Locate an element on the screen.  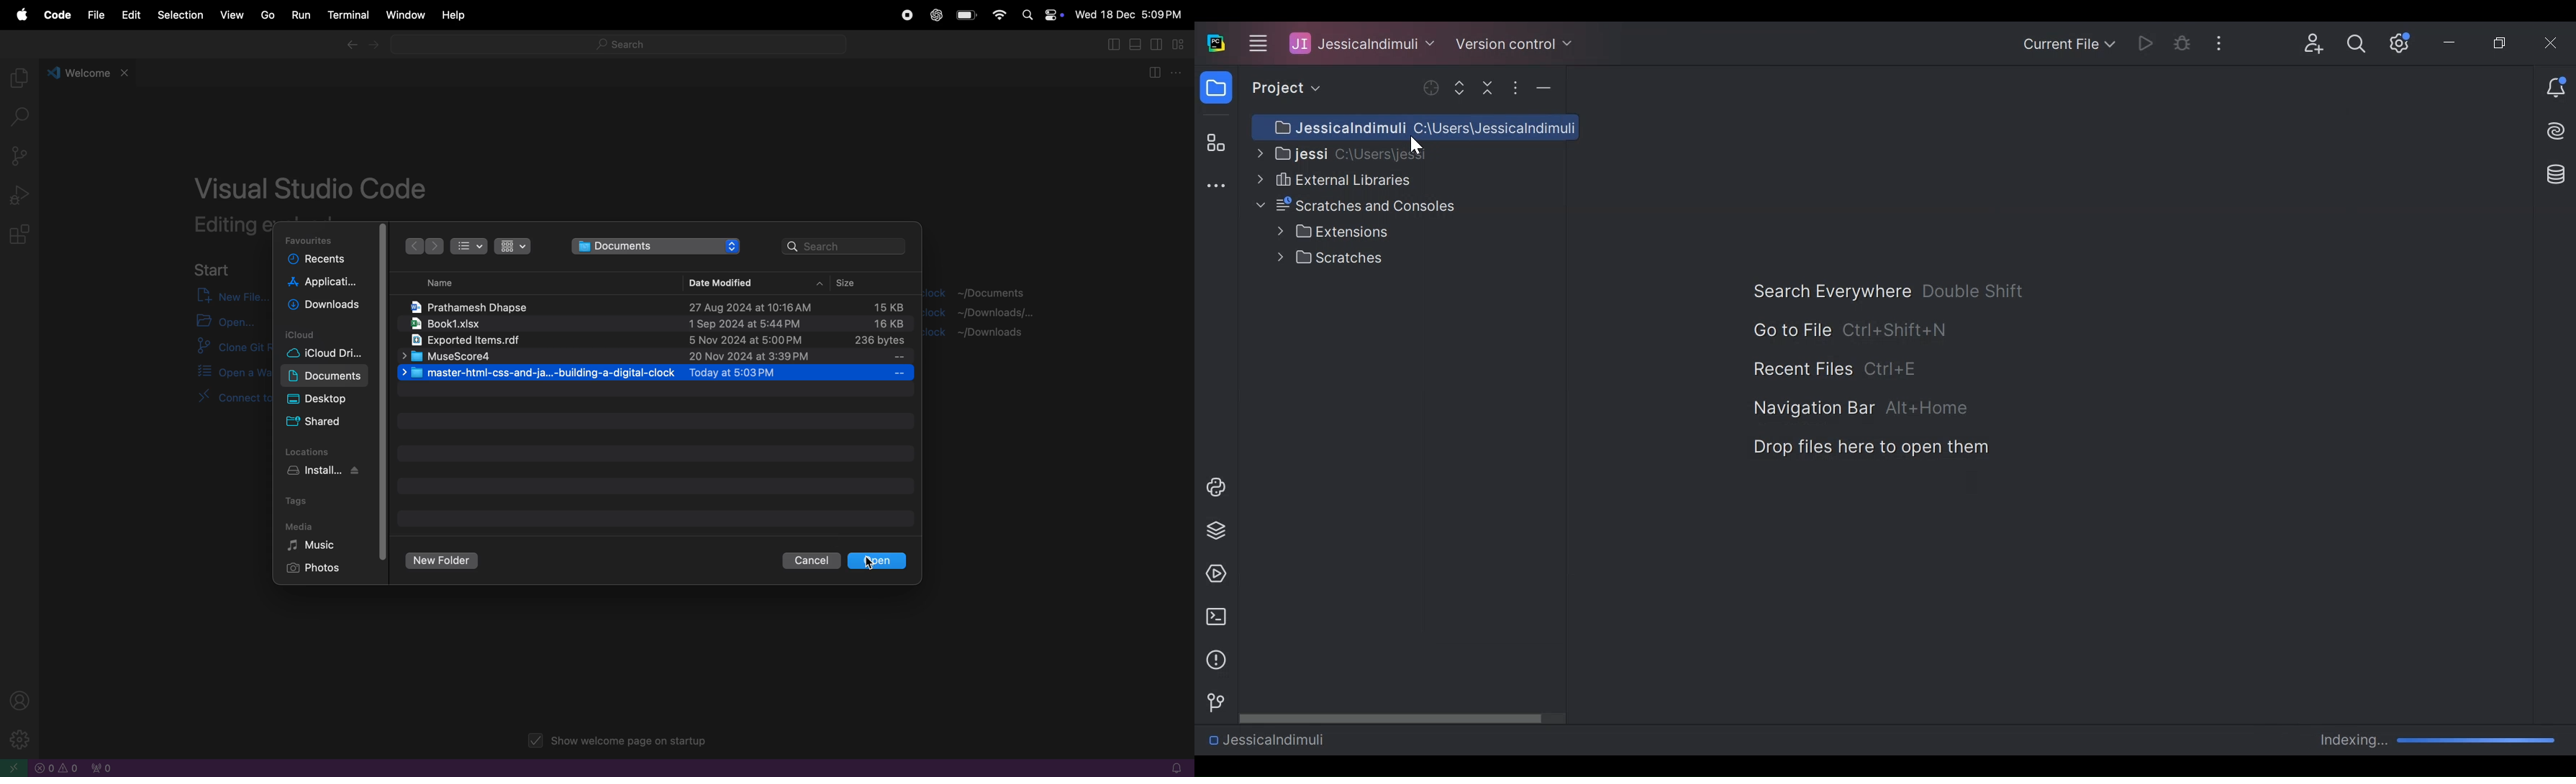
file is located at coordinates (656, 357).